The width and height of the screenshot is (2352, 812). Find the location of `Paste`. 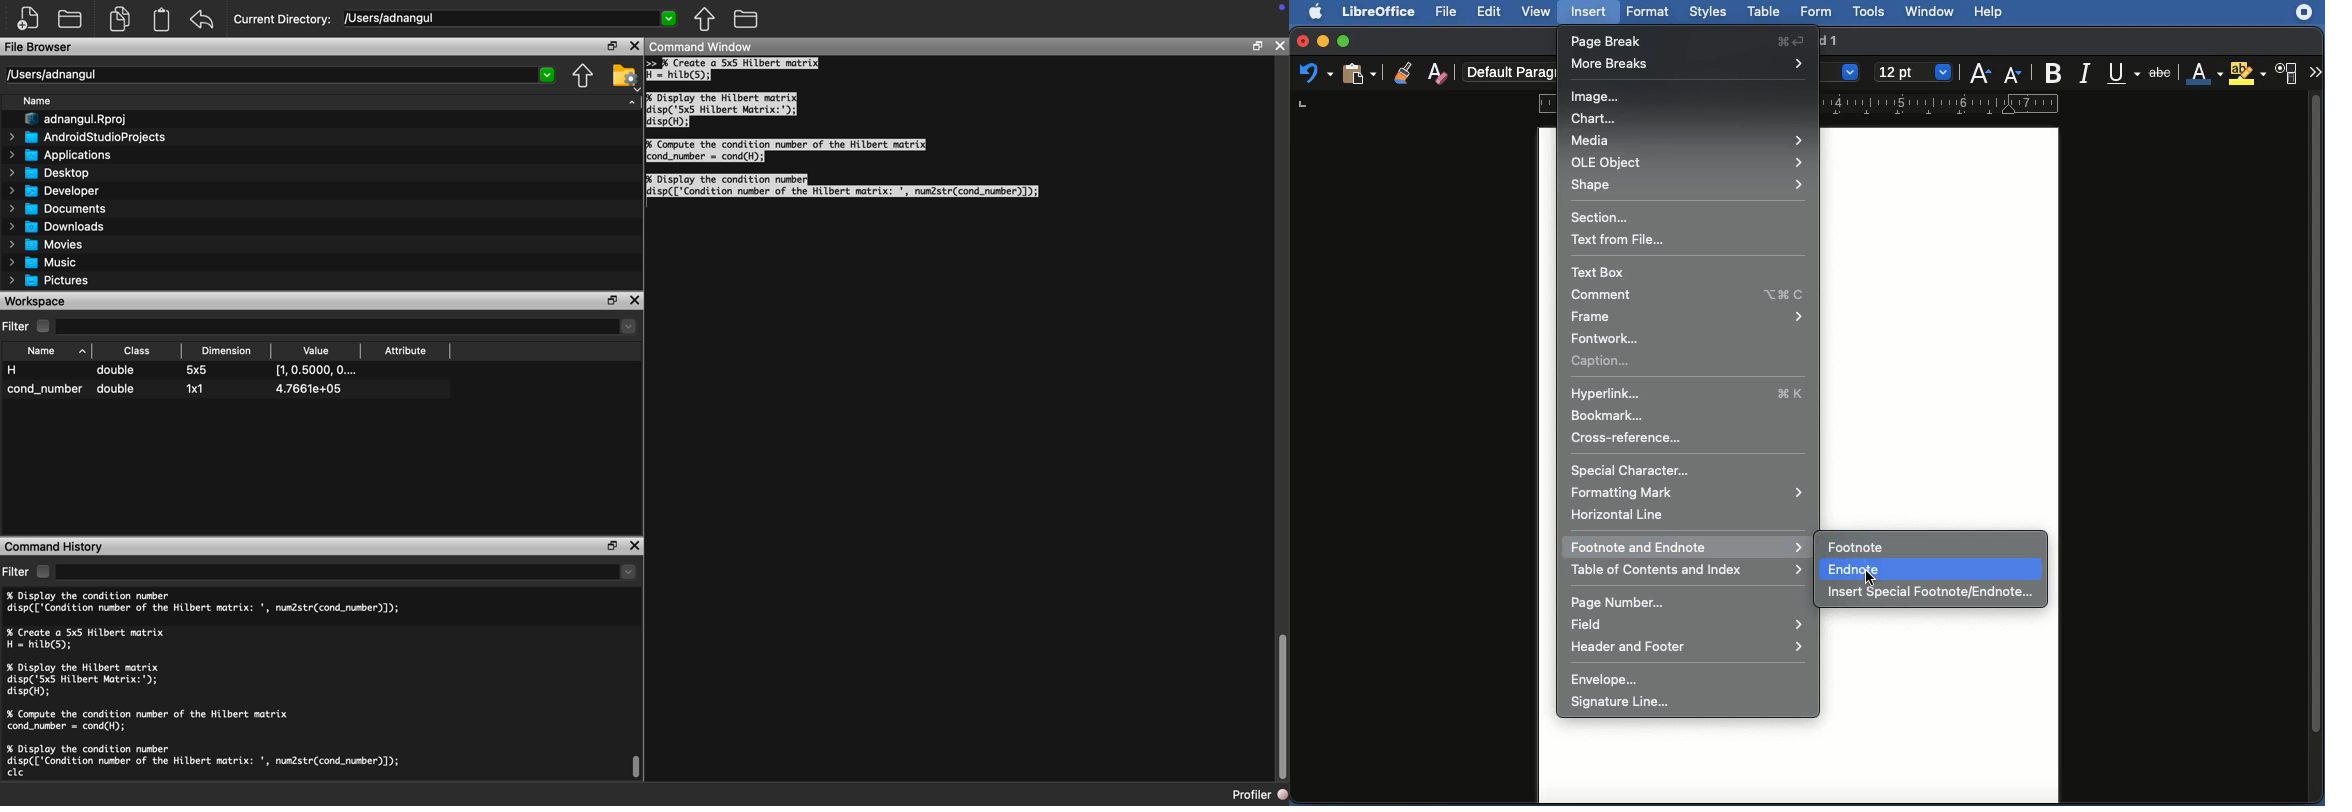

Paste is located at coordinates (1358, 73).